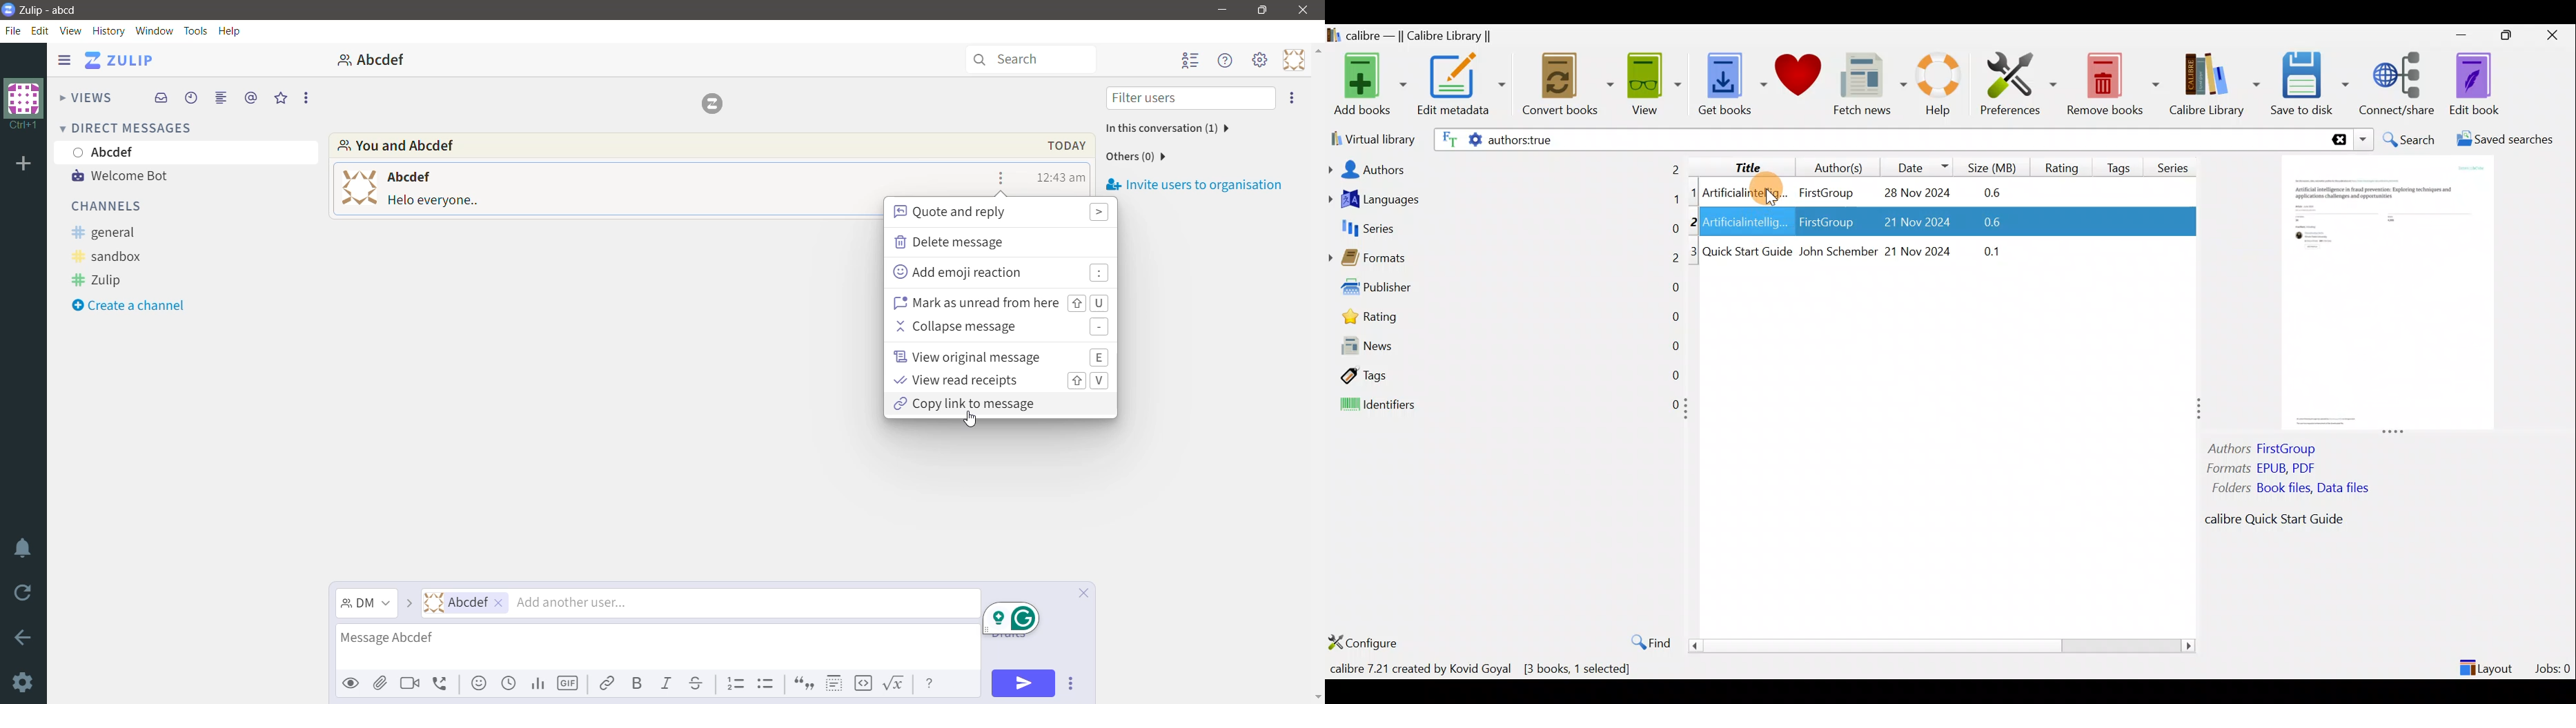 This screenshot has height=728, width=2576. I want to click on Close, so click(2555, 35).